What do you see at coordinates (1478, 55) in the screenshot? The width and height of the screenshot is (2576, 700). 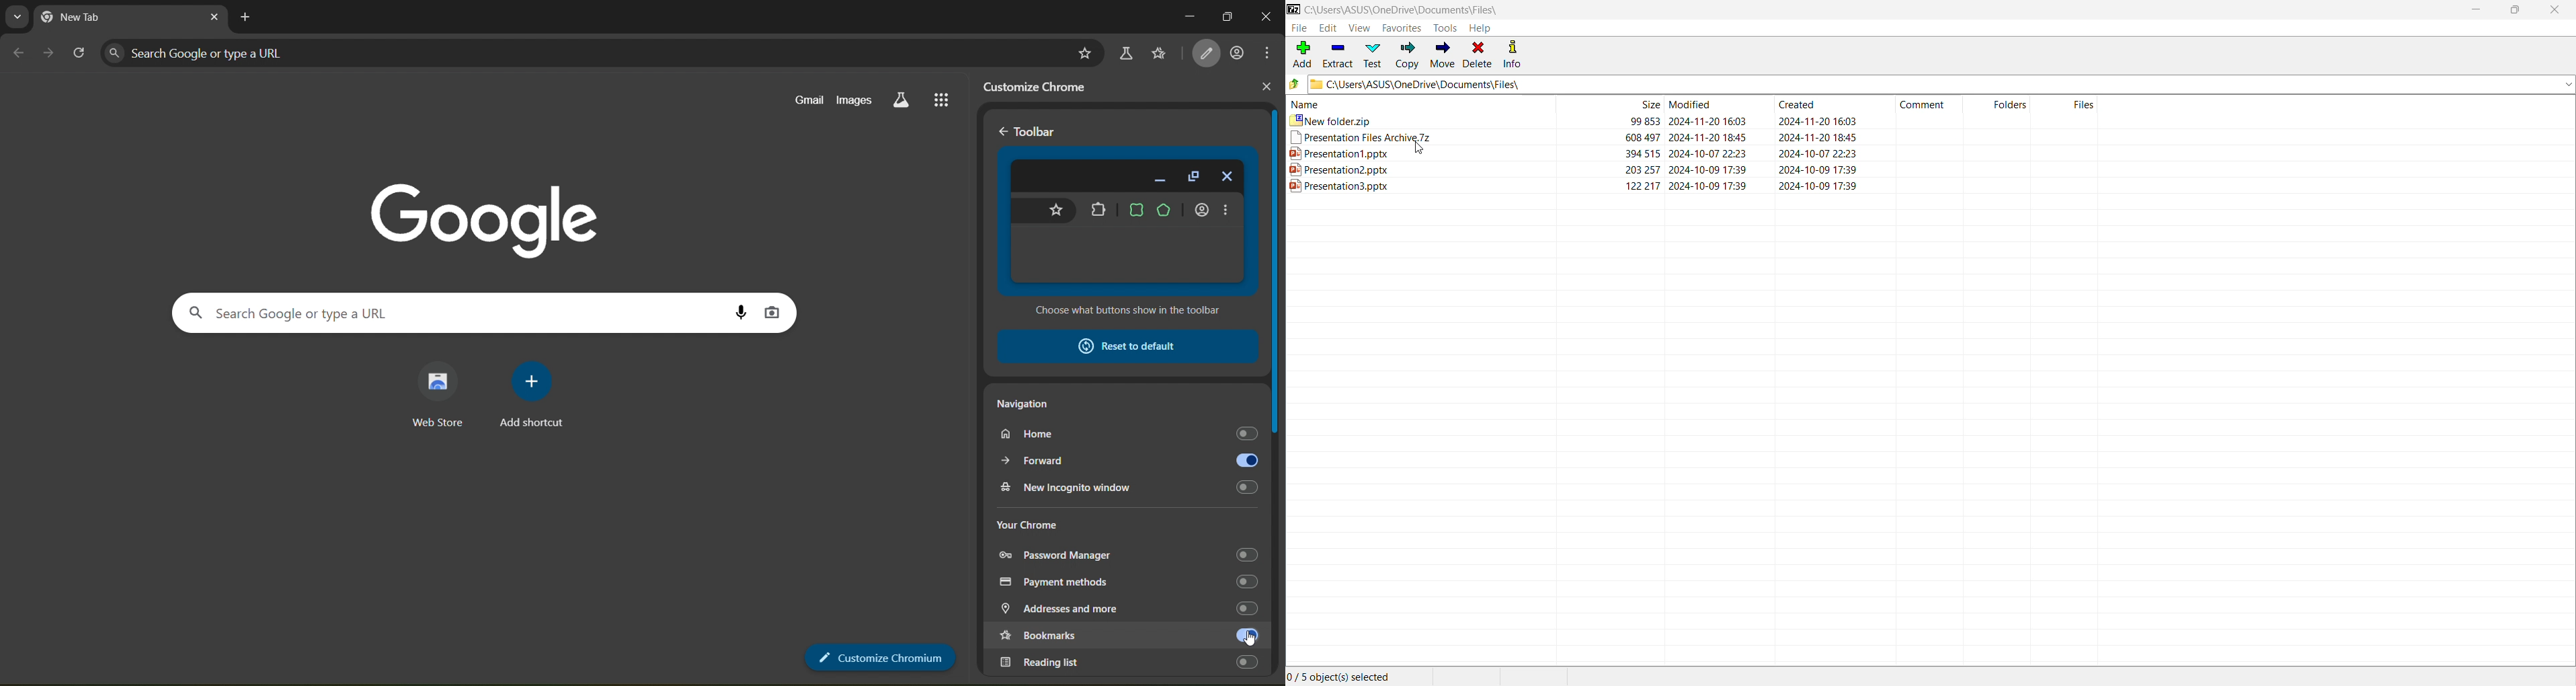 I see `Delete` at bounding box center [1478, 55].